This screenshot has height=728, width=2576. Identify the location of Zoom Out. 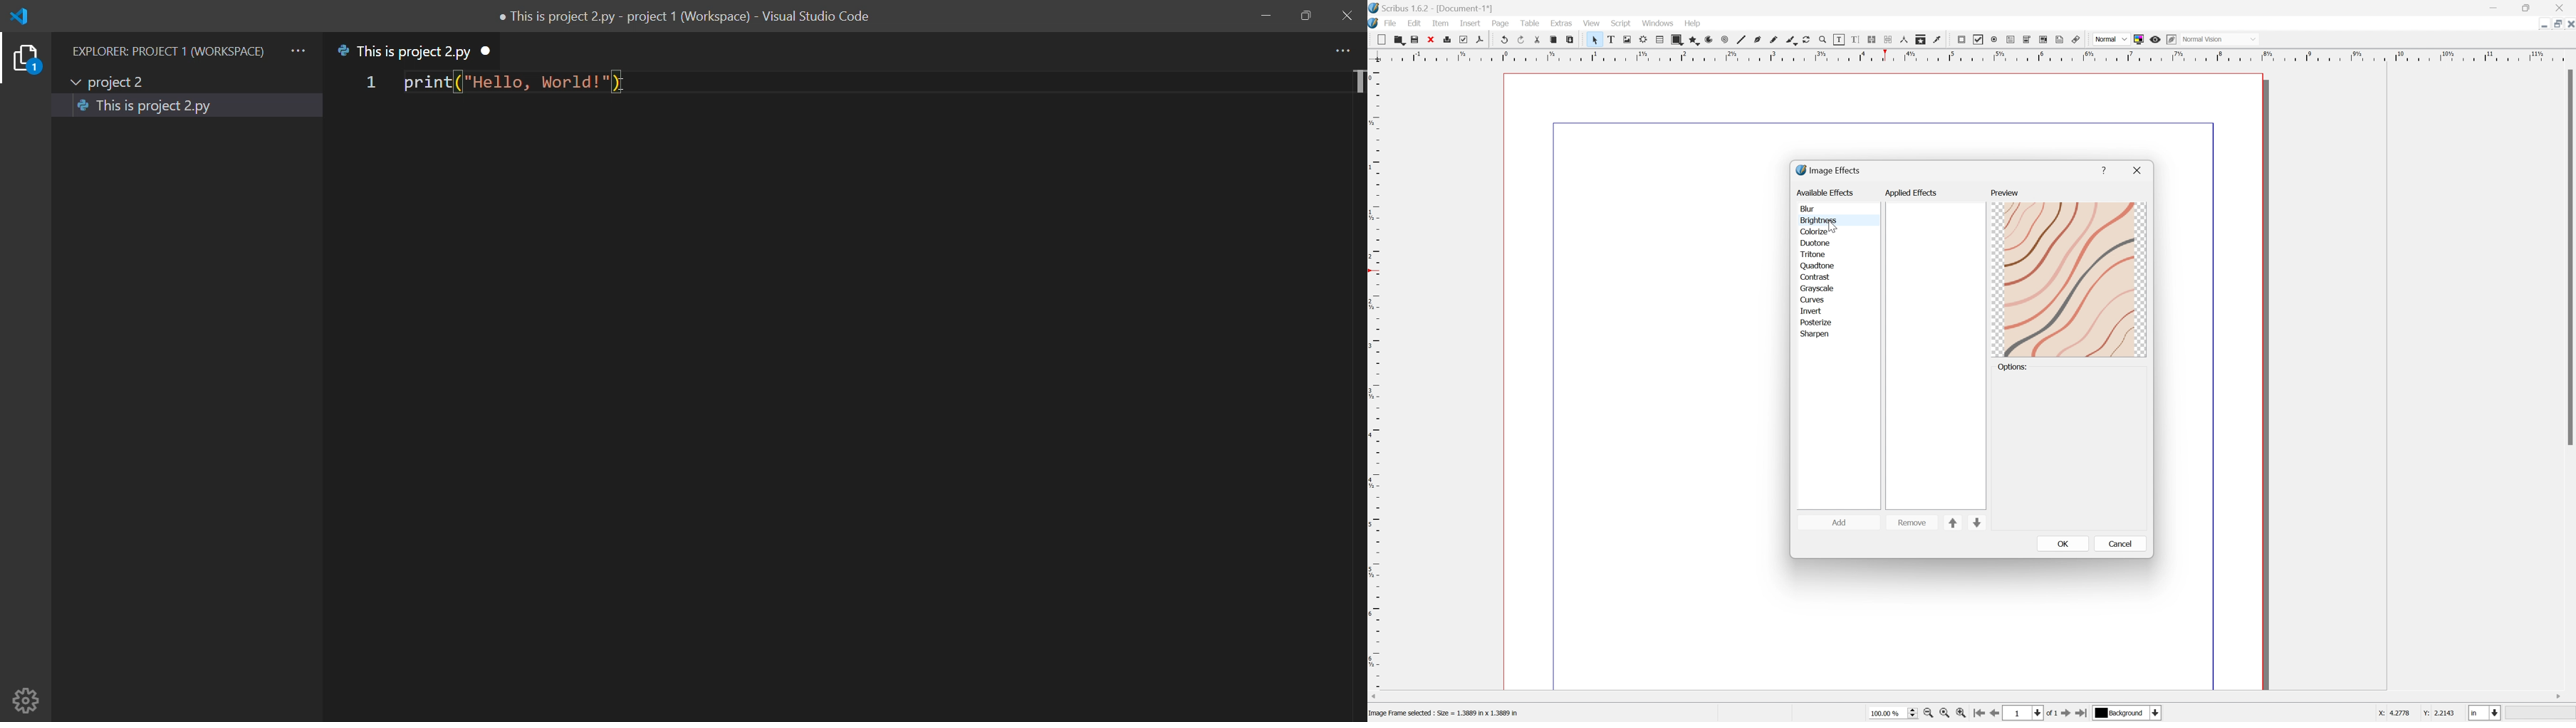
(1928, 714).